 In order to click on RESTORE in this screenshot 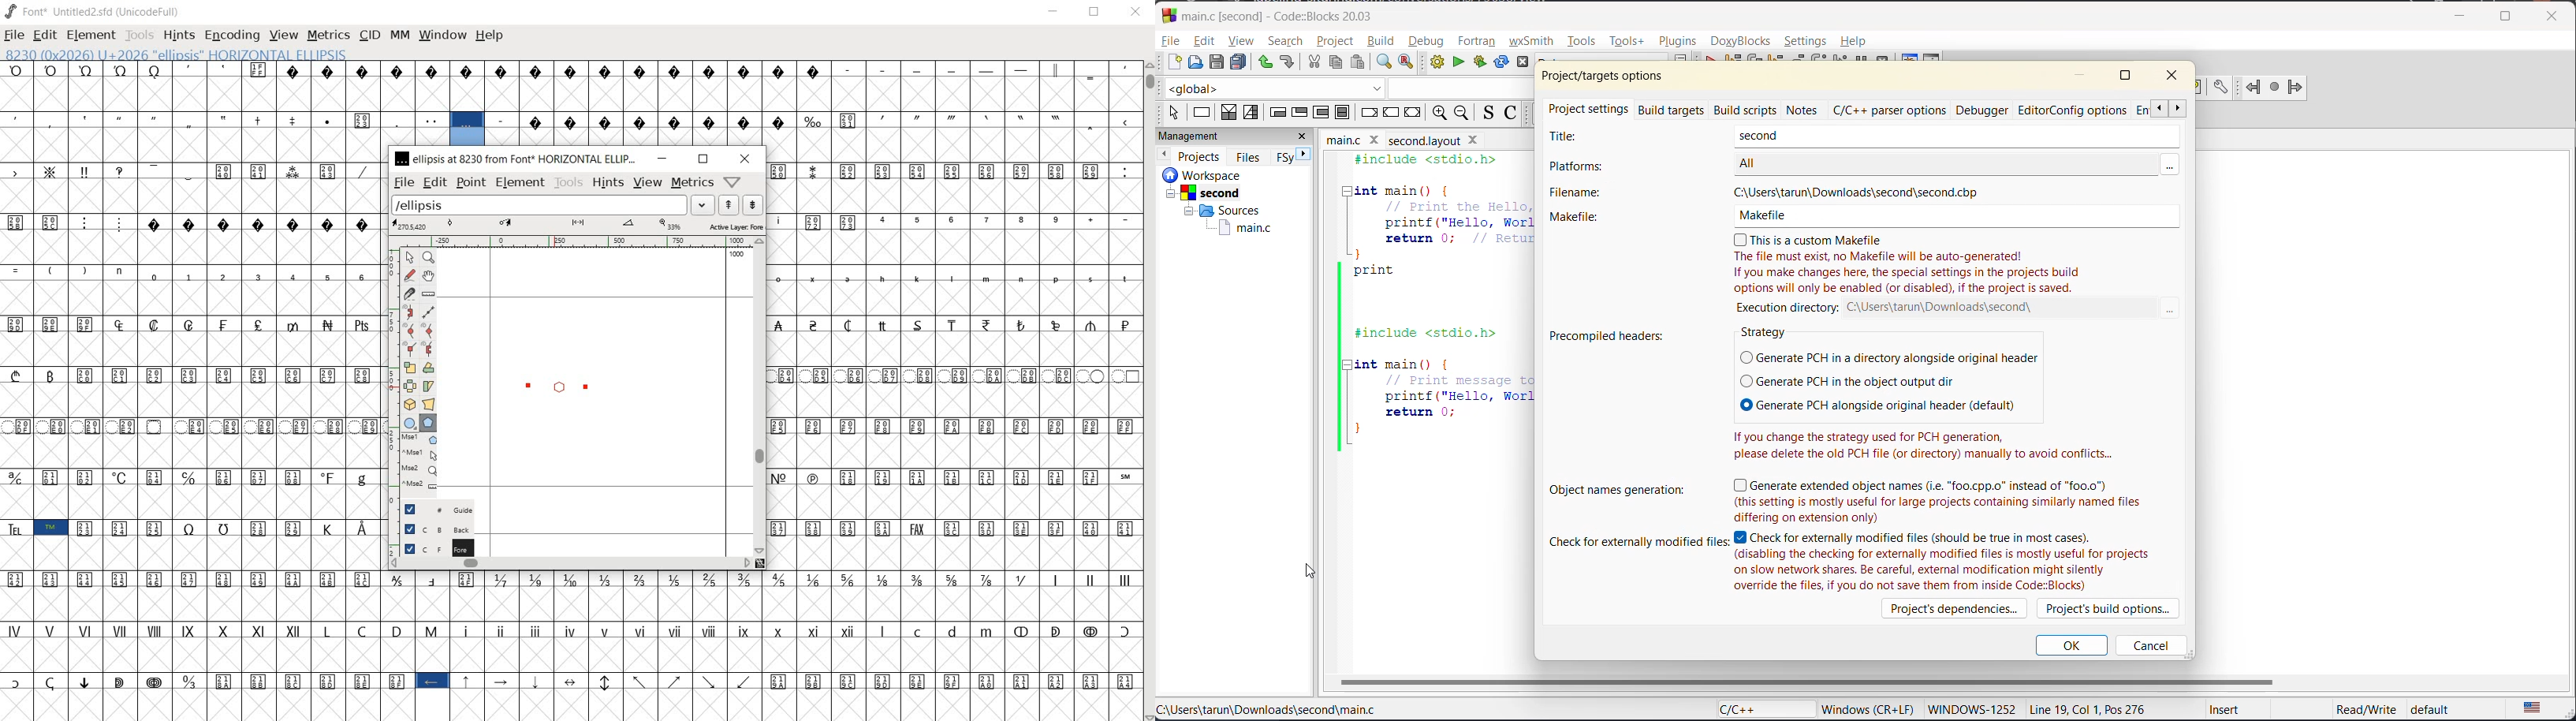, I will do `click(1094, 12)`.